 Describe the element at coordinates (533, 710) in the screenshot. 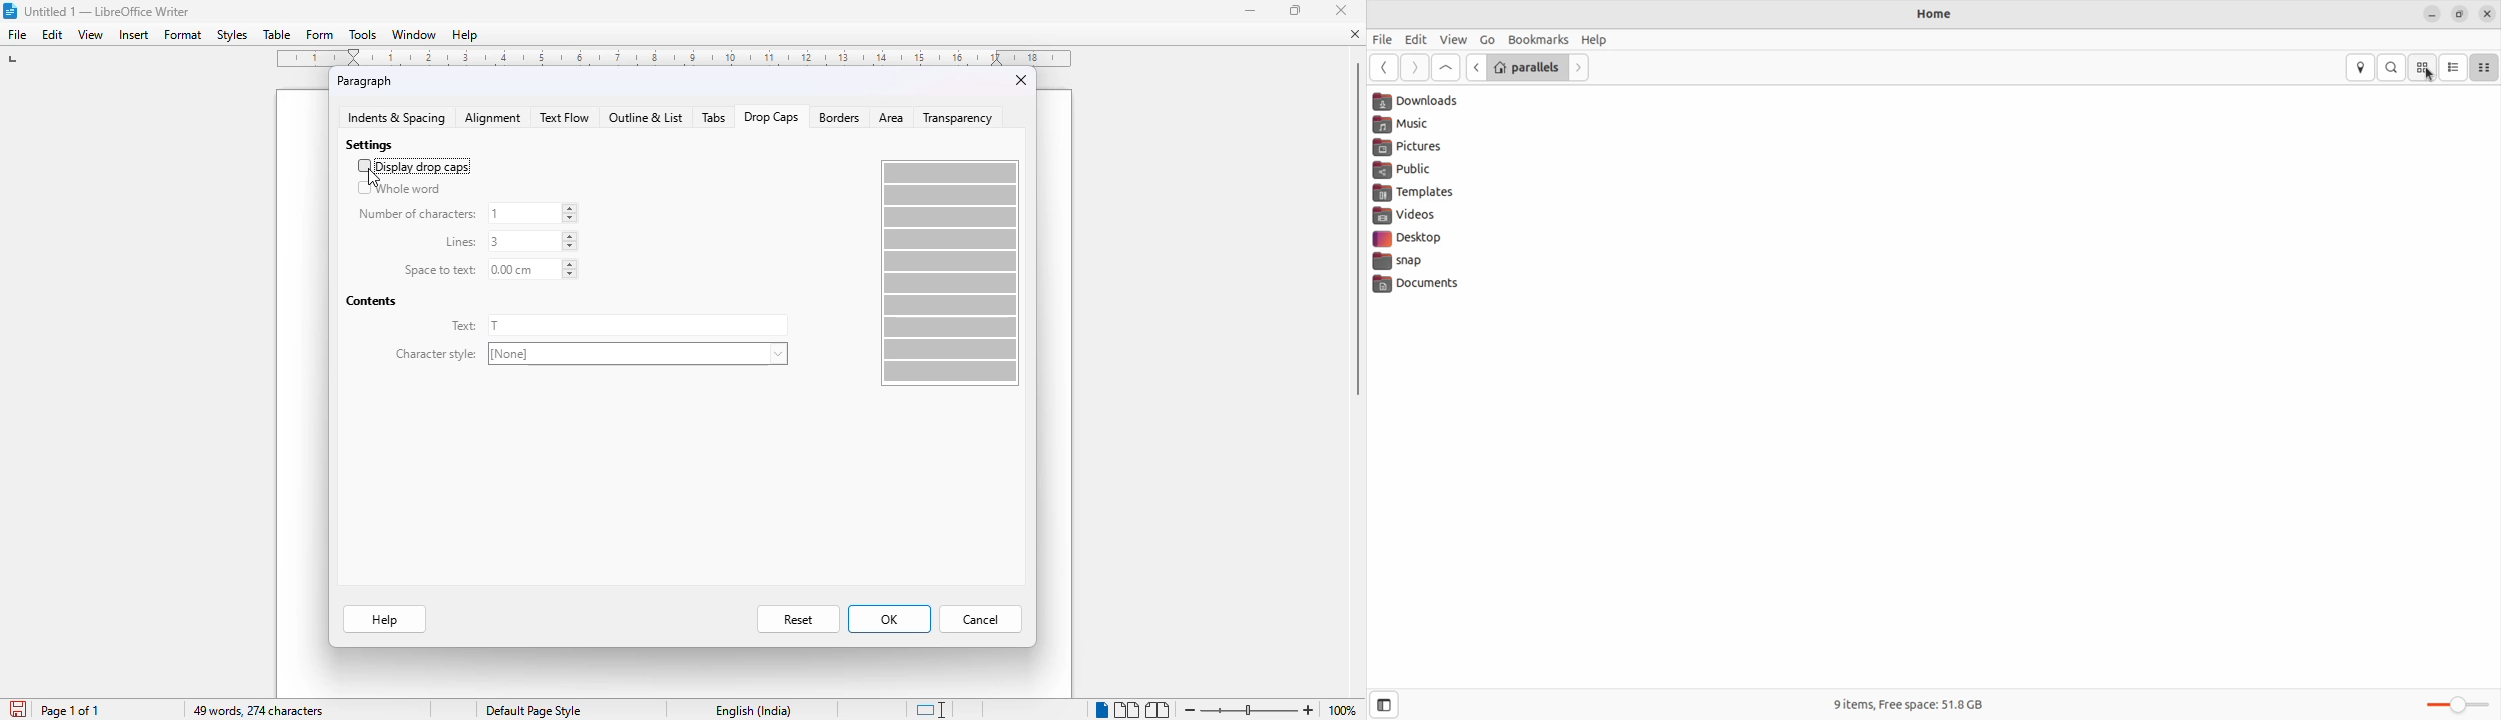

I see `page style` at that location.